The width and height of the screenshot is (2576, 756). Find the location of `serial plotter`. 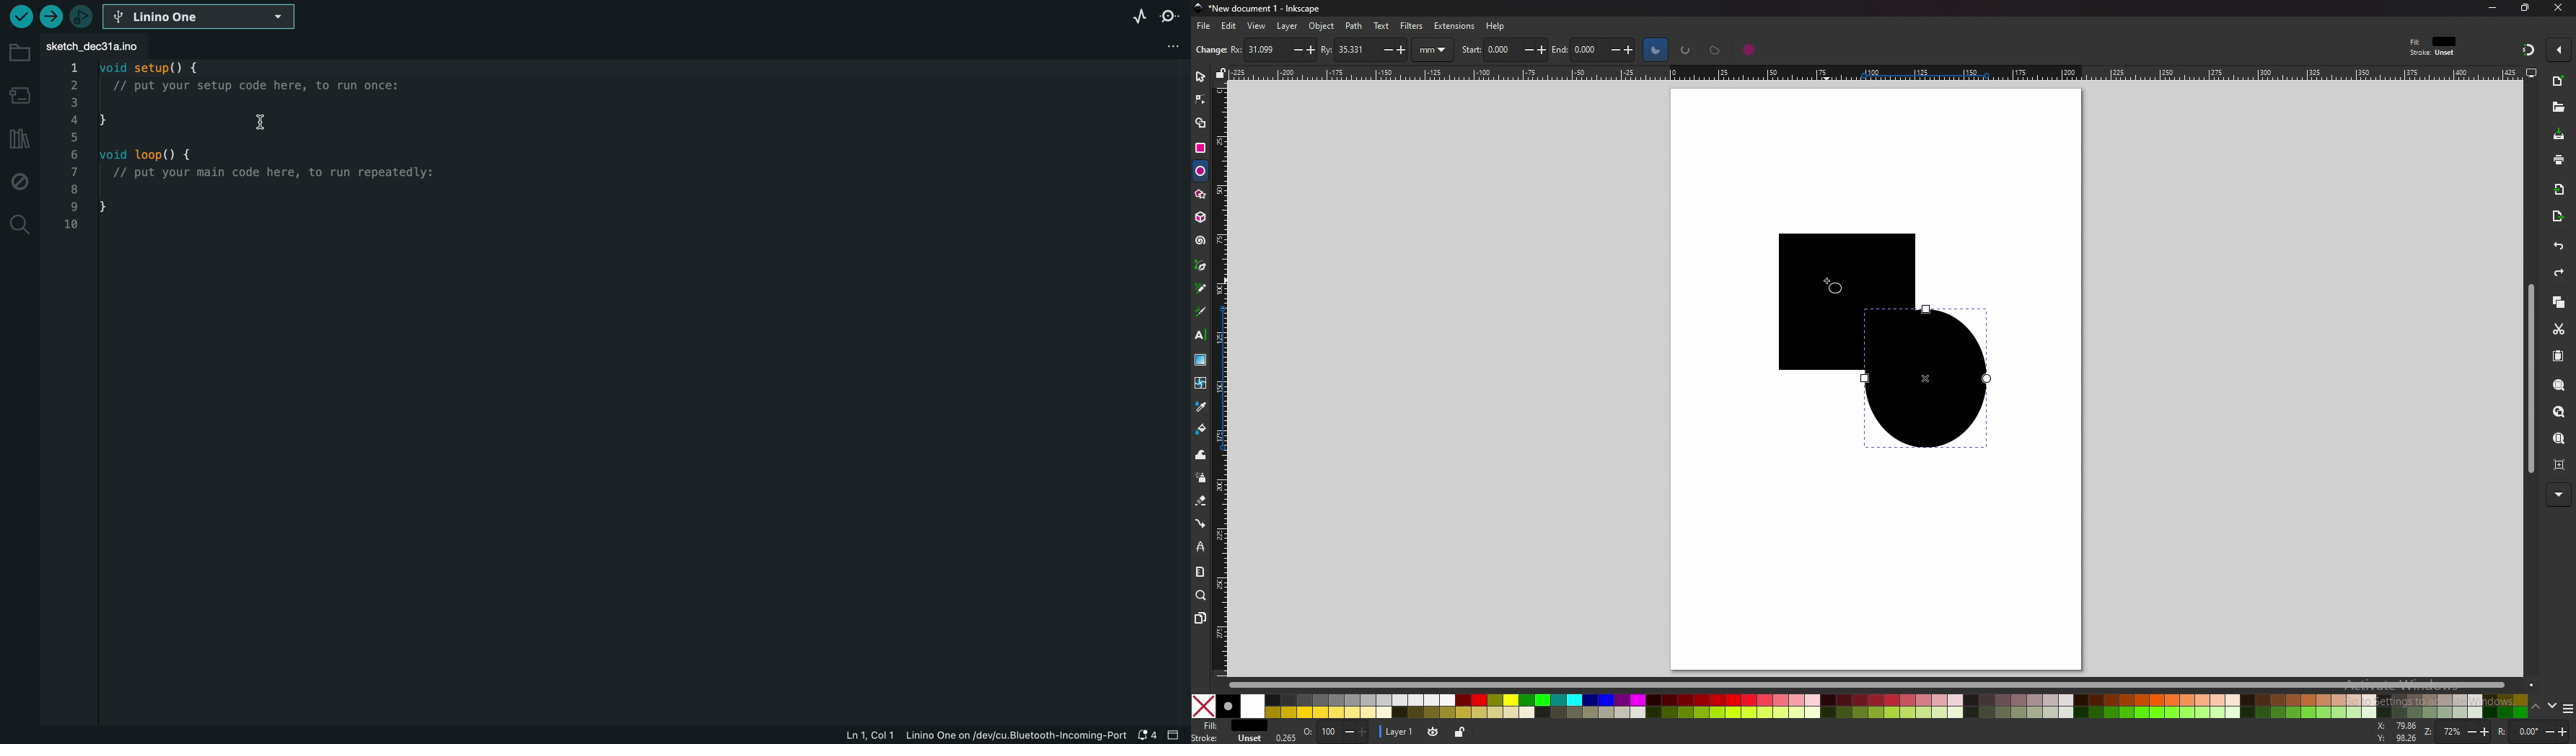

serial plotter is located at coordinates (1126, 20).